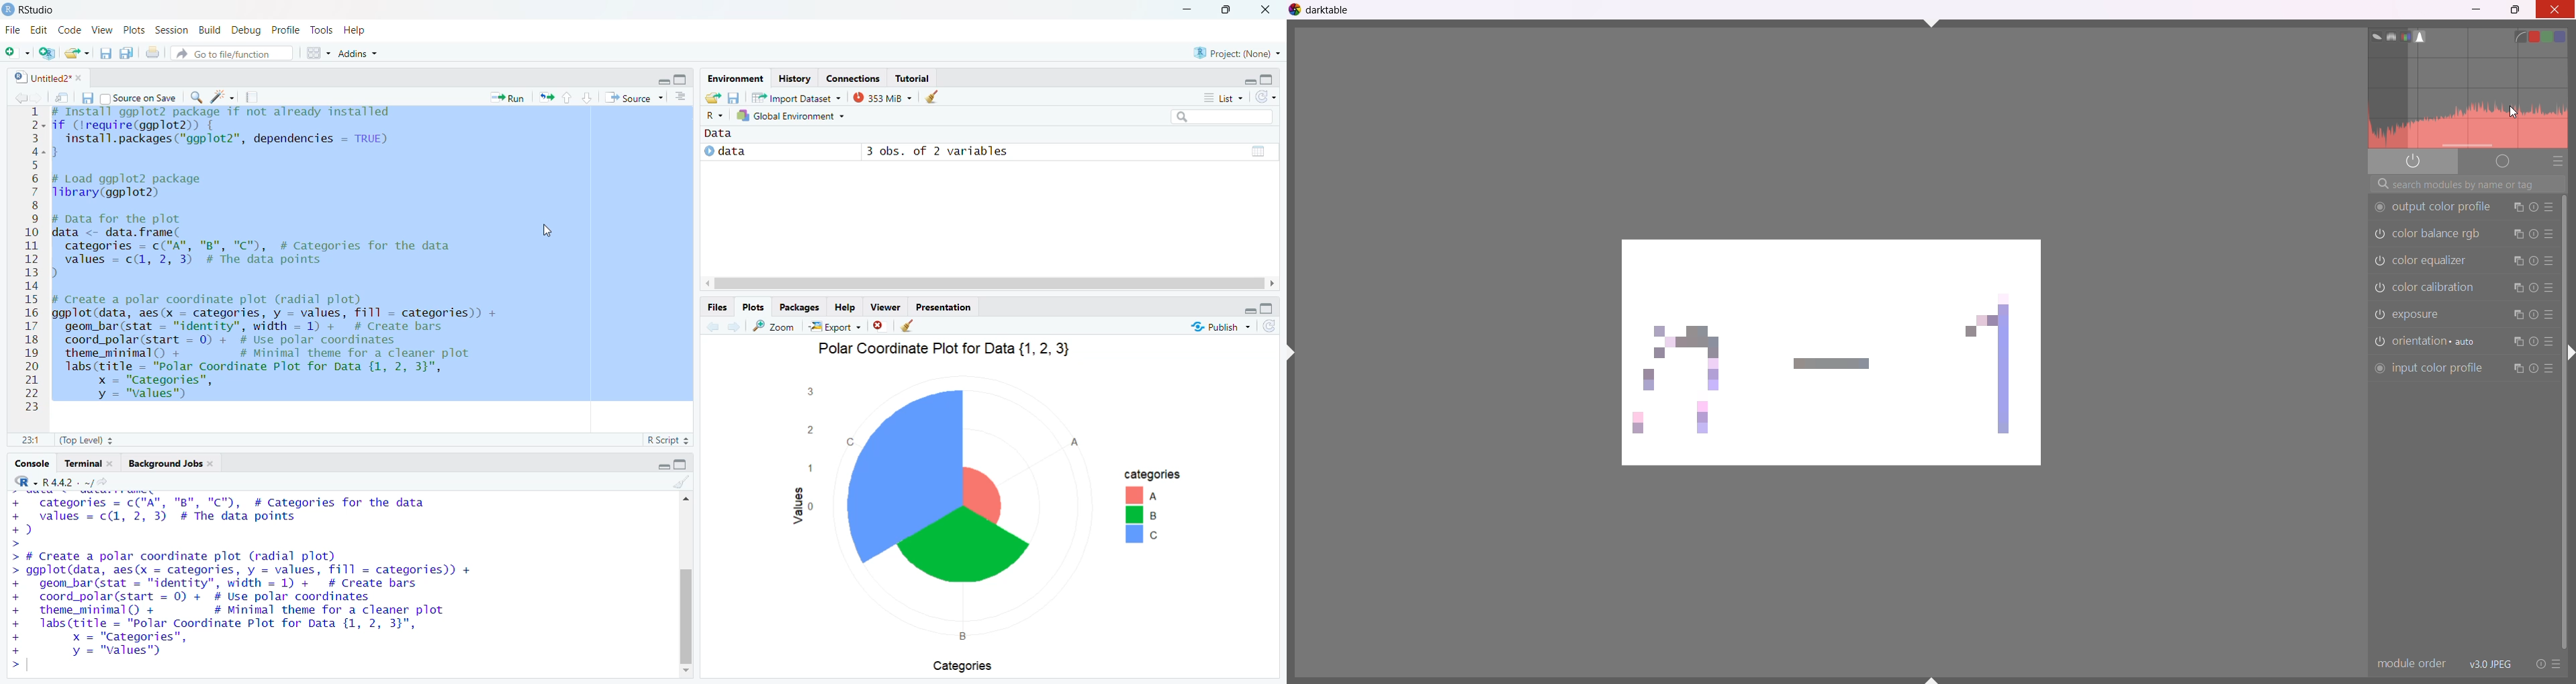 This screenshot has width=2576, height=700. Describe the element at coordinates (2372, 35) in the screenshot. I see `vector scope` at that location.